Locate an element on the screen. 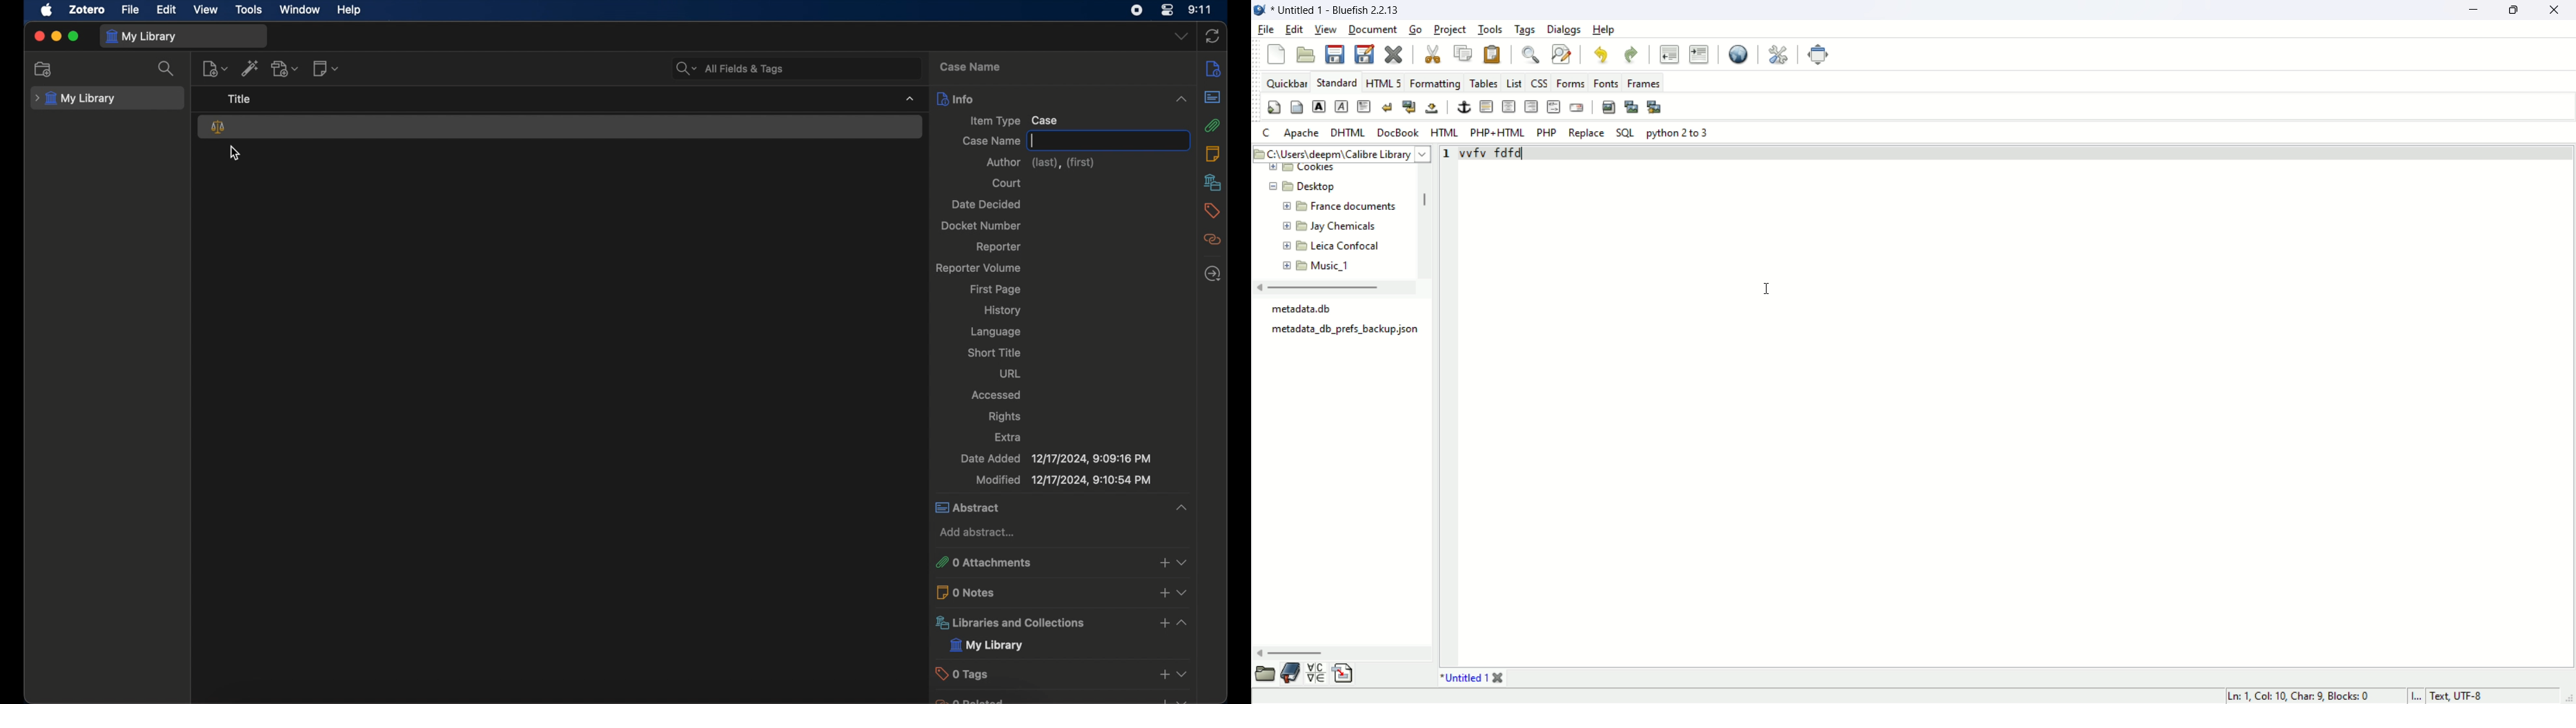  file is located at coordinates (130, 10).